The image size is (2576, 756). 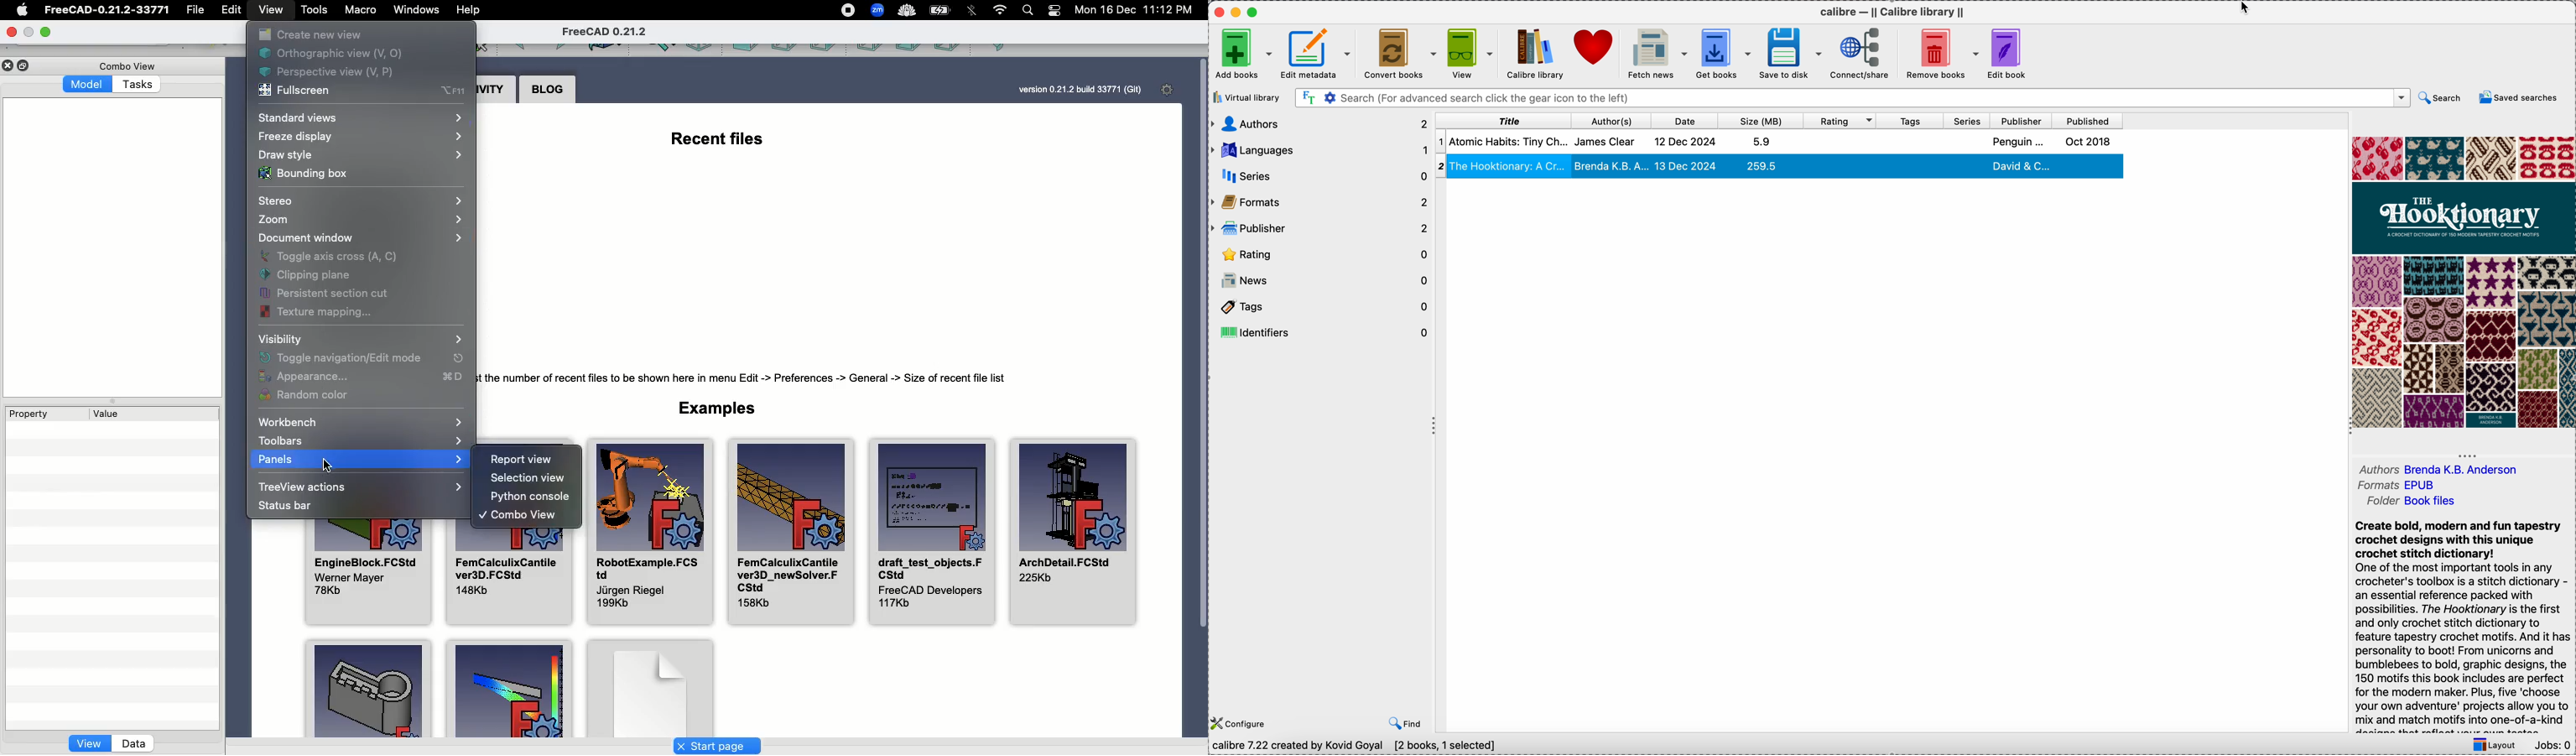 I want to click on saved searches, so click(x=2516, y=99).